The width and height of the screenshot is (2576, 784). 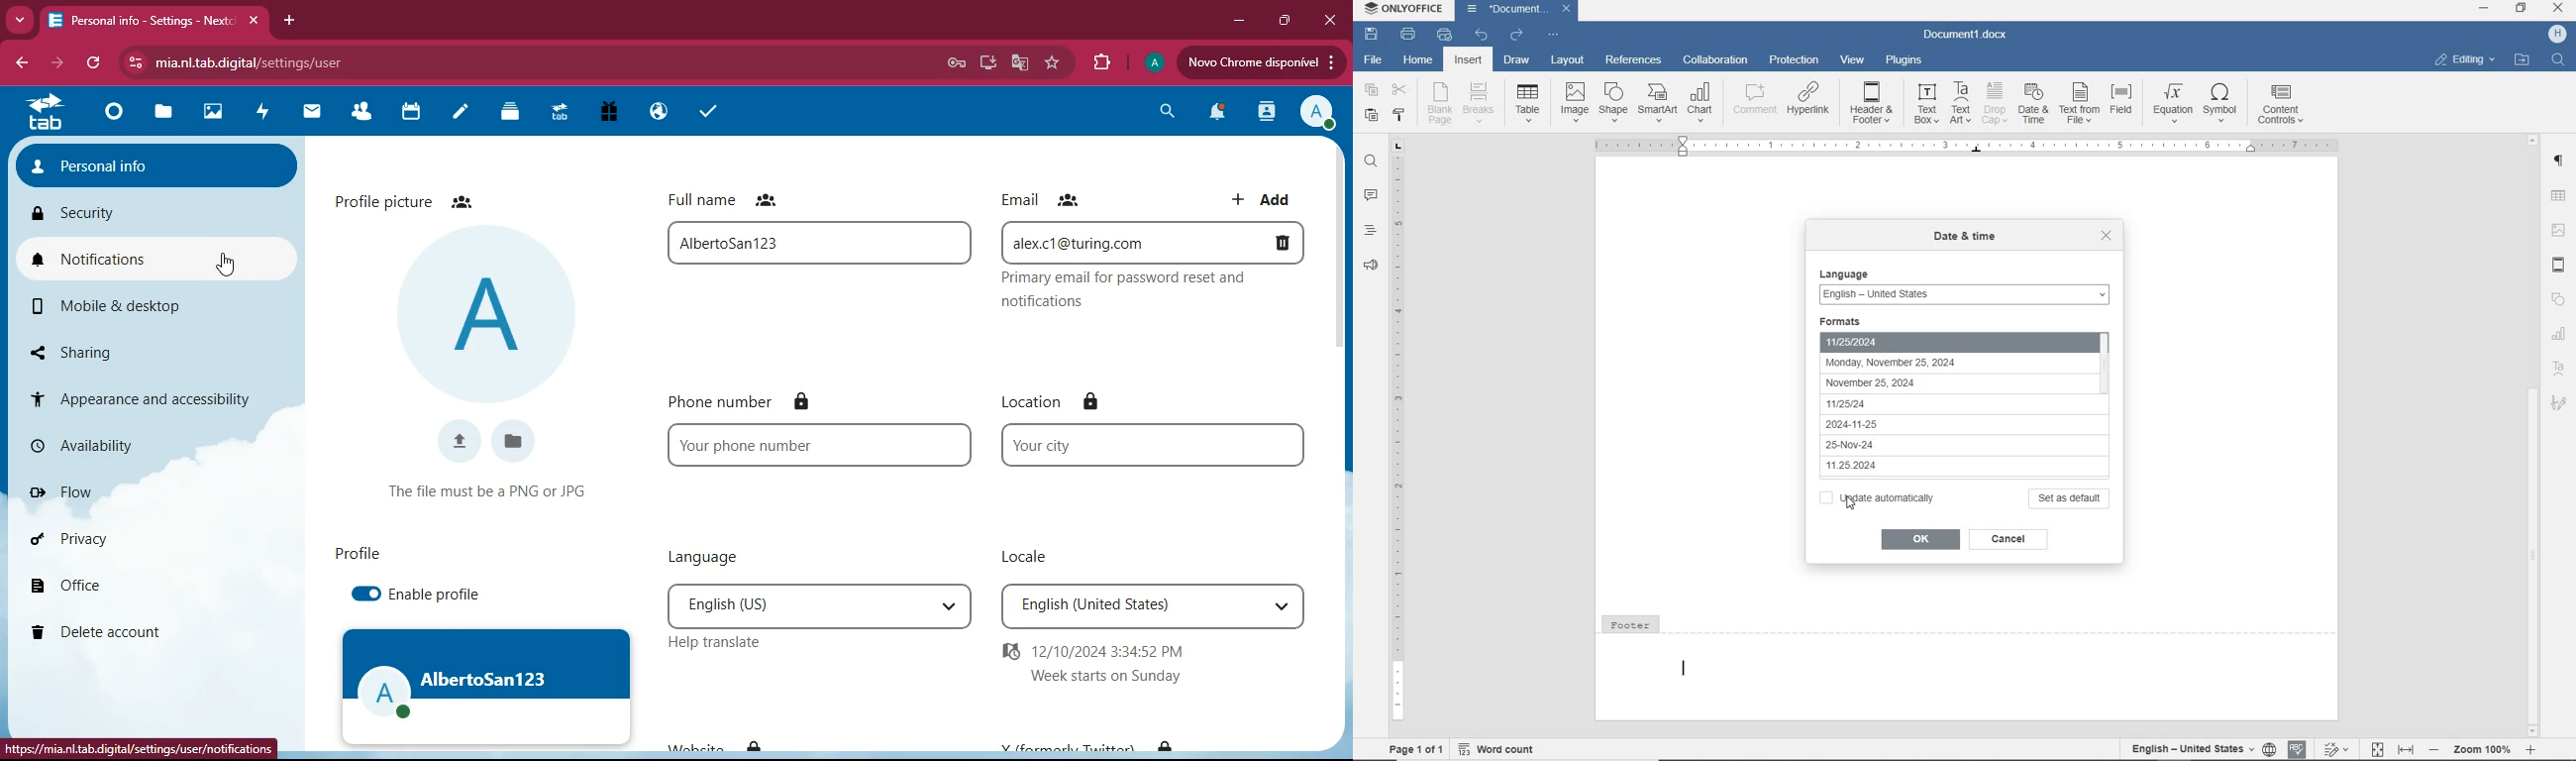 What do you see at coordinates (657, 115) in the screenshot?
I see `public` at bounding box center [657, 115].